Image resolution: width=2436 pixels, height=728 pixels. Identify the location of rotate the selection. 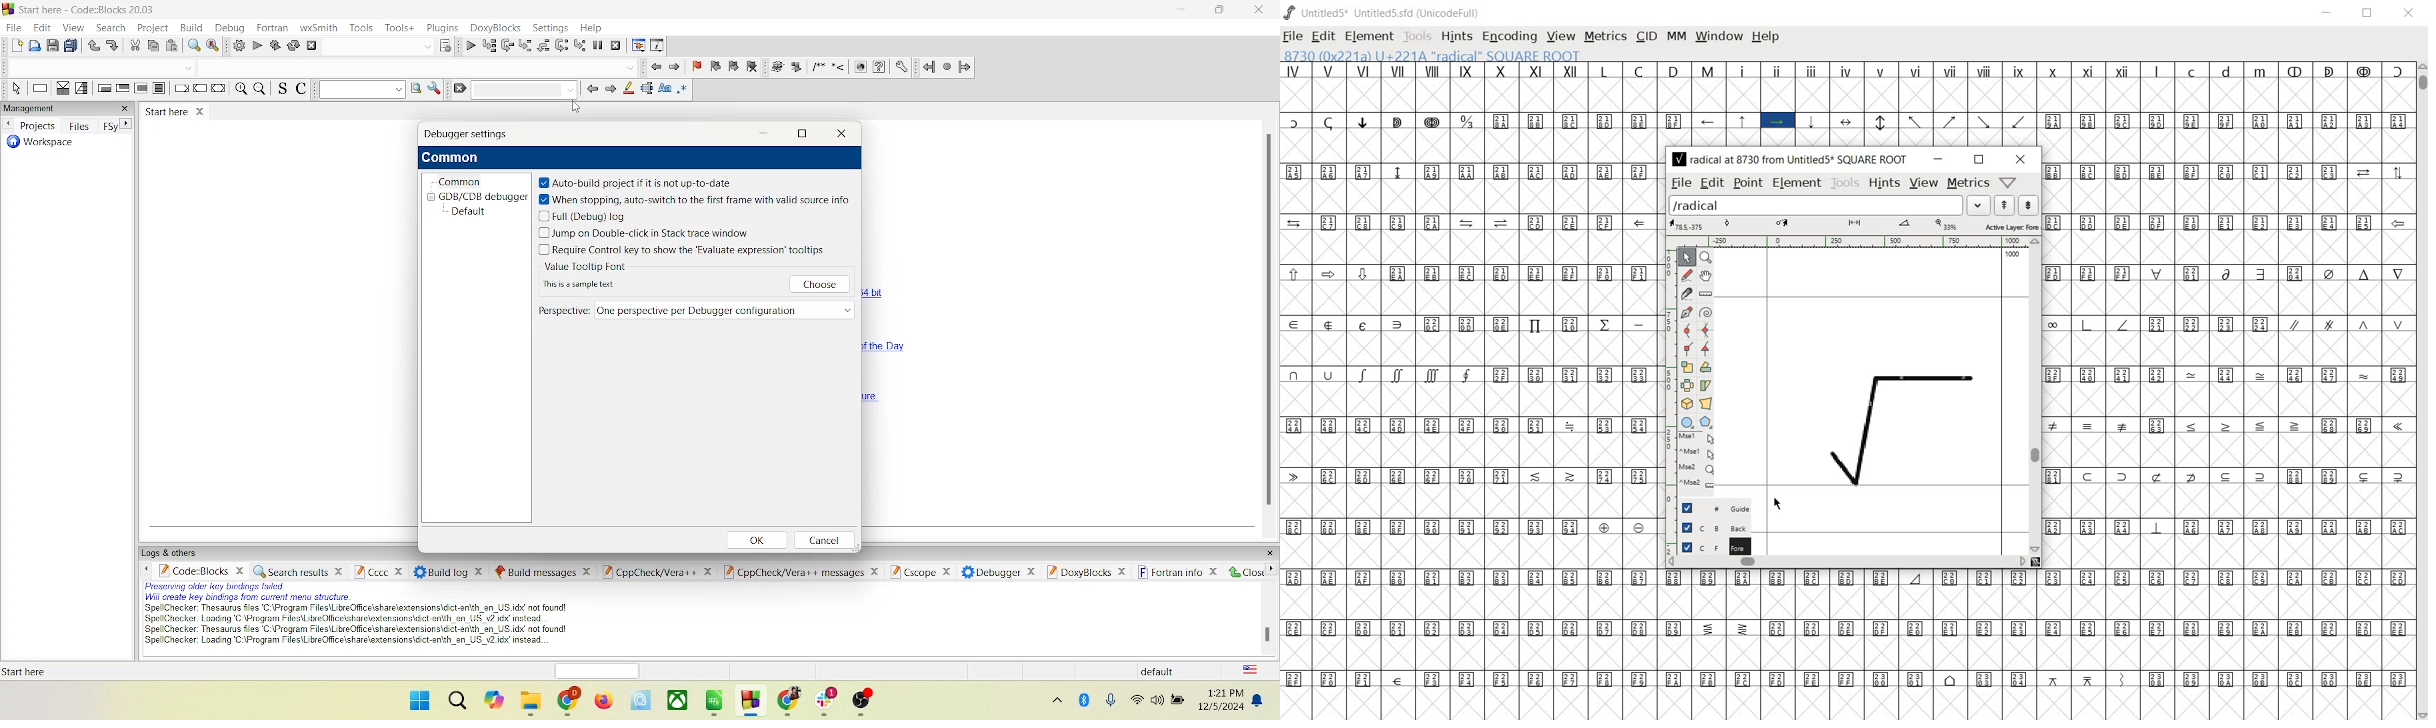
(1705, 367).